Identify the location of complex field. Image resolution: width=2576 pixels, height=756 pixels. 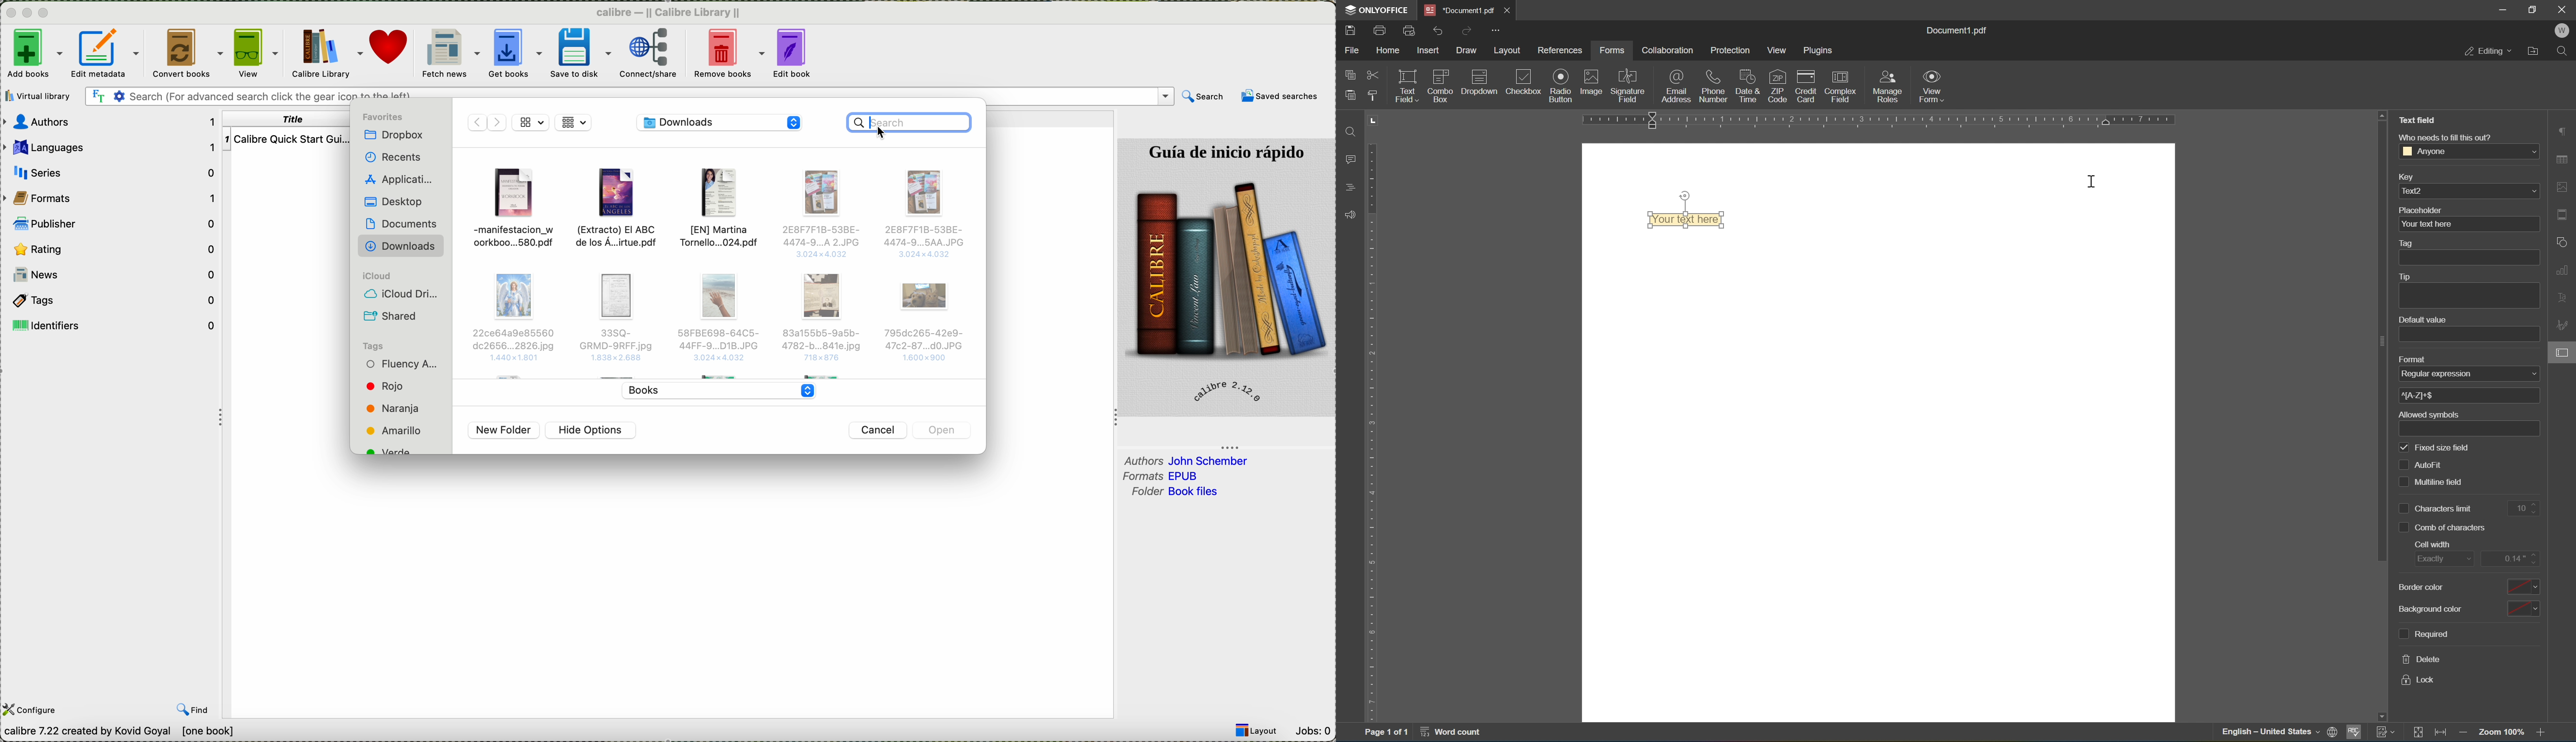
(1840, 85).